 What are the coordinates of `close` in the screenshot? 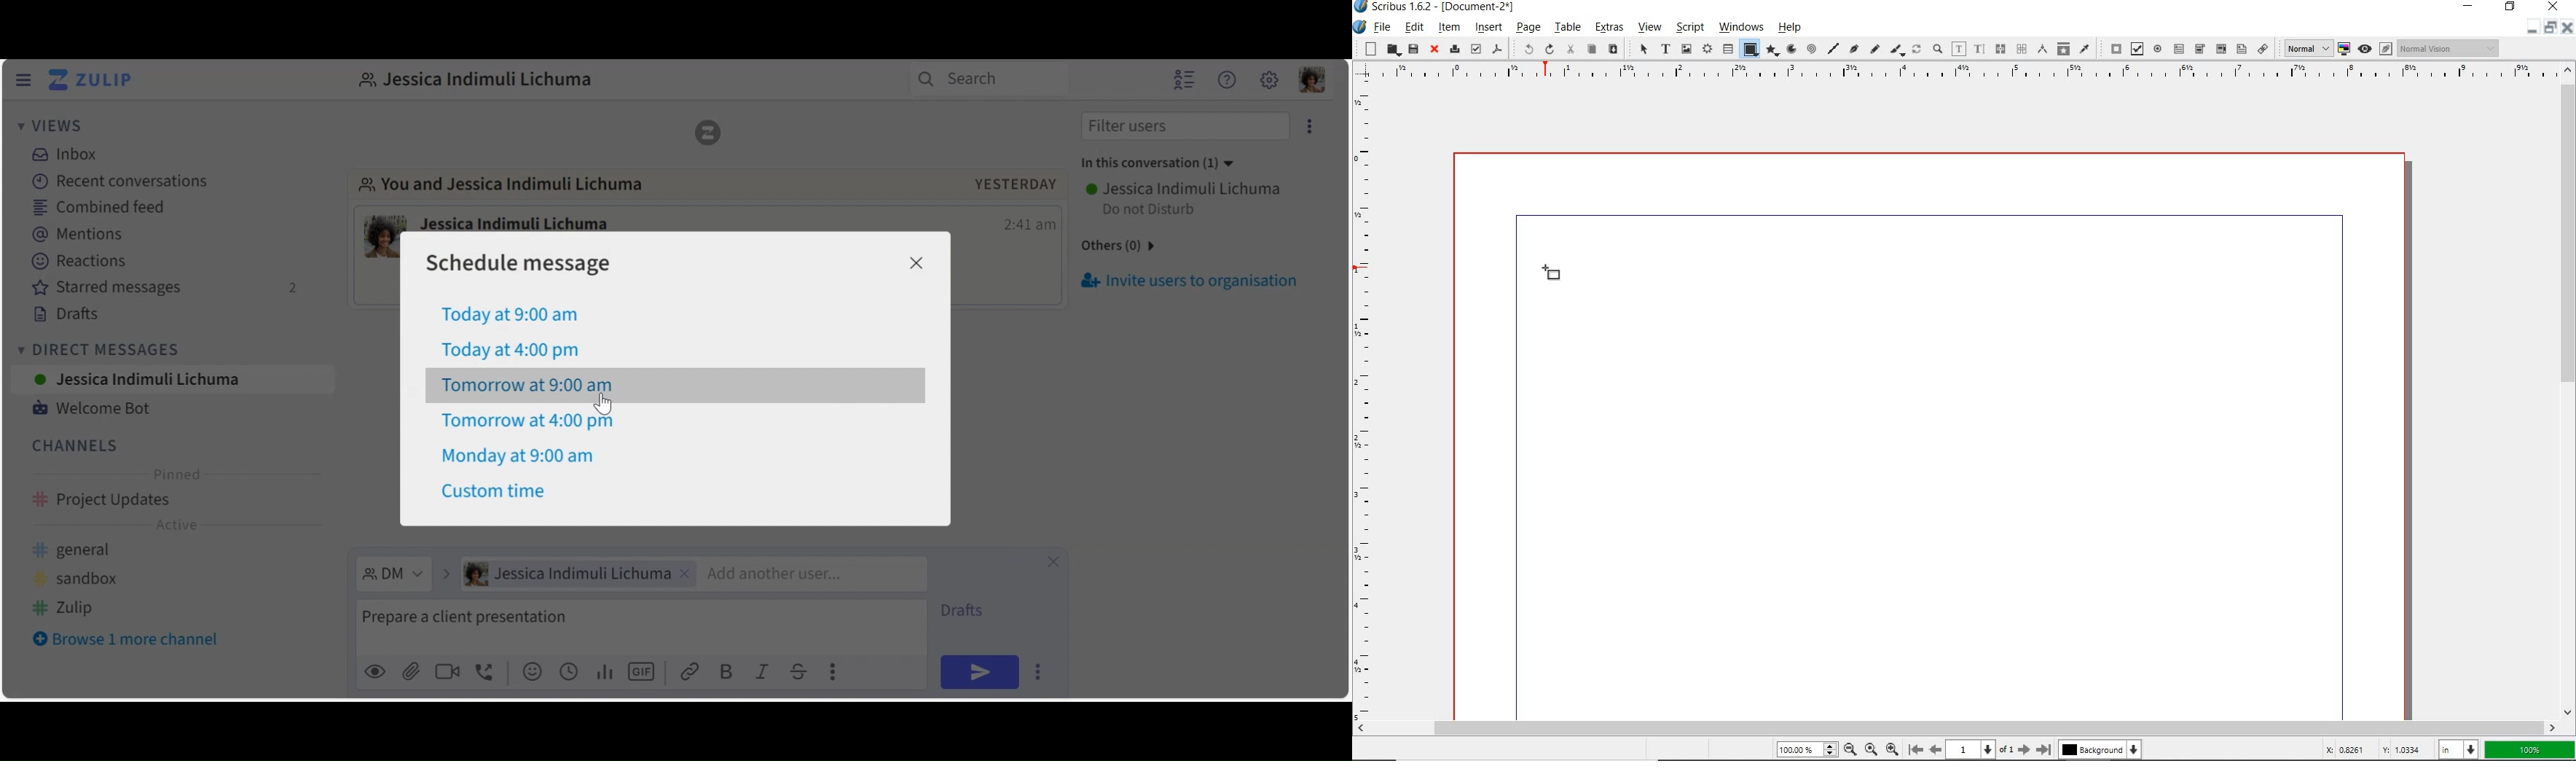 It's located at (2553, 7).